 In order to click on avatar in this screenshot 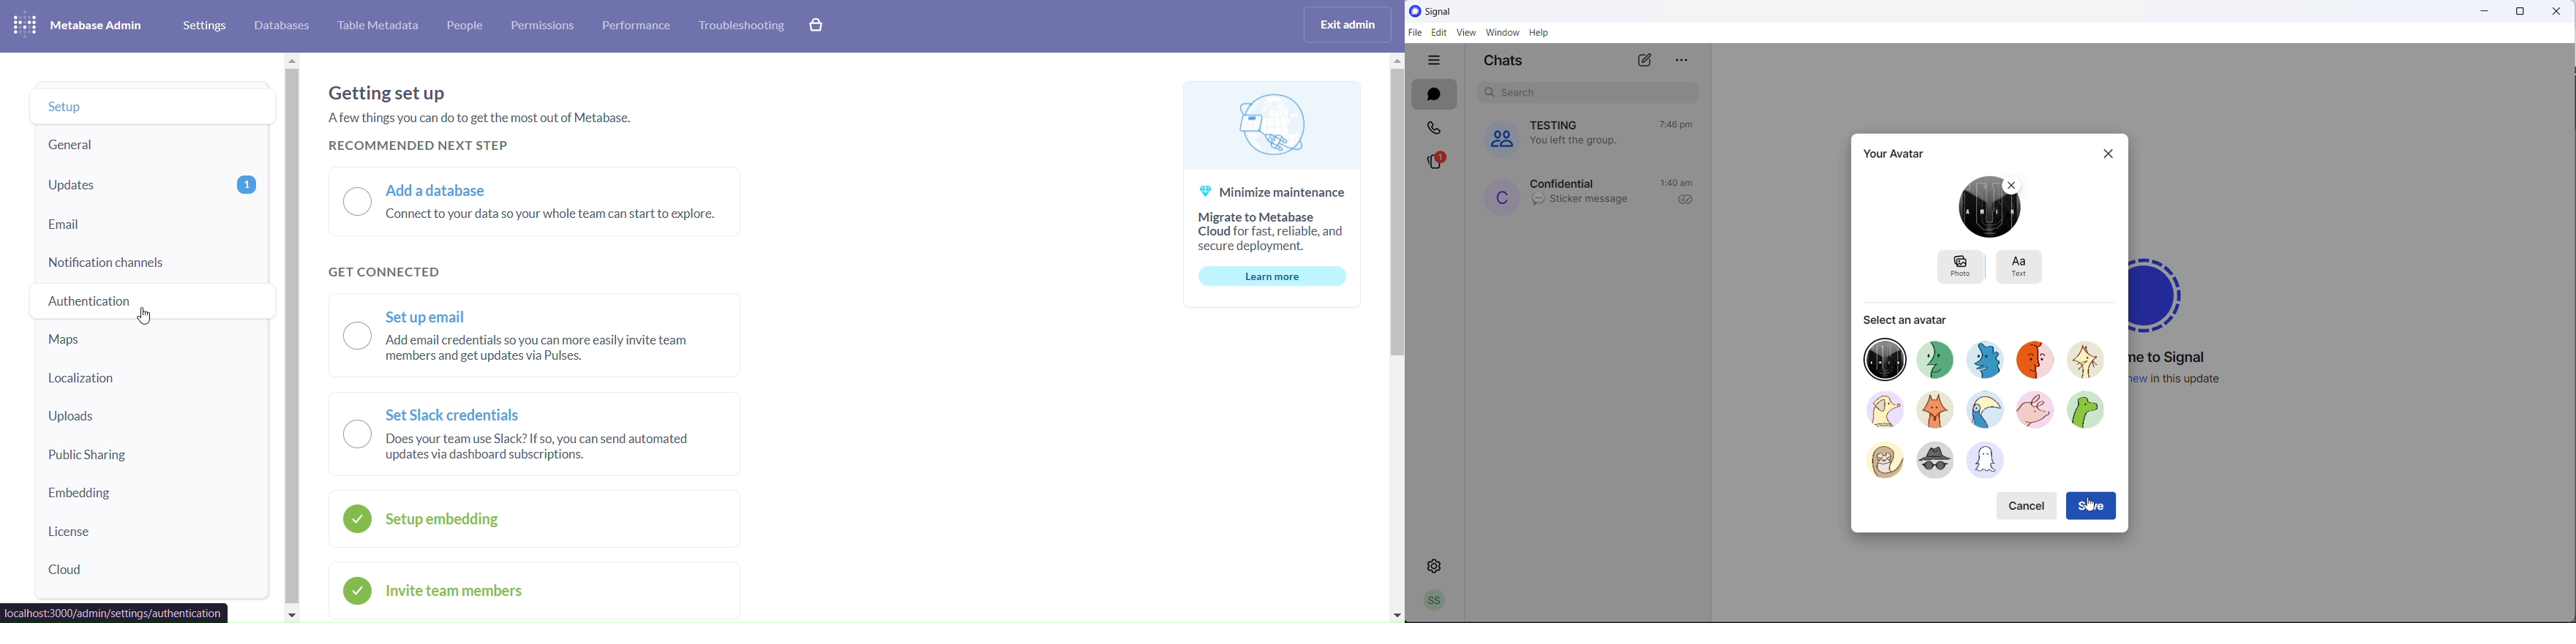, I will do `click(1985, 412)`.